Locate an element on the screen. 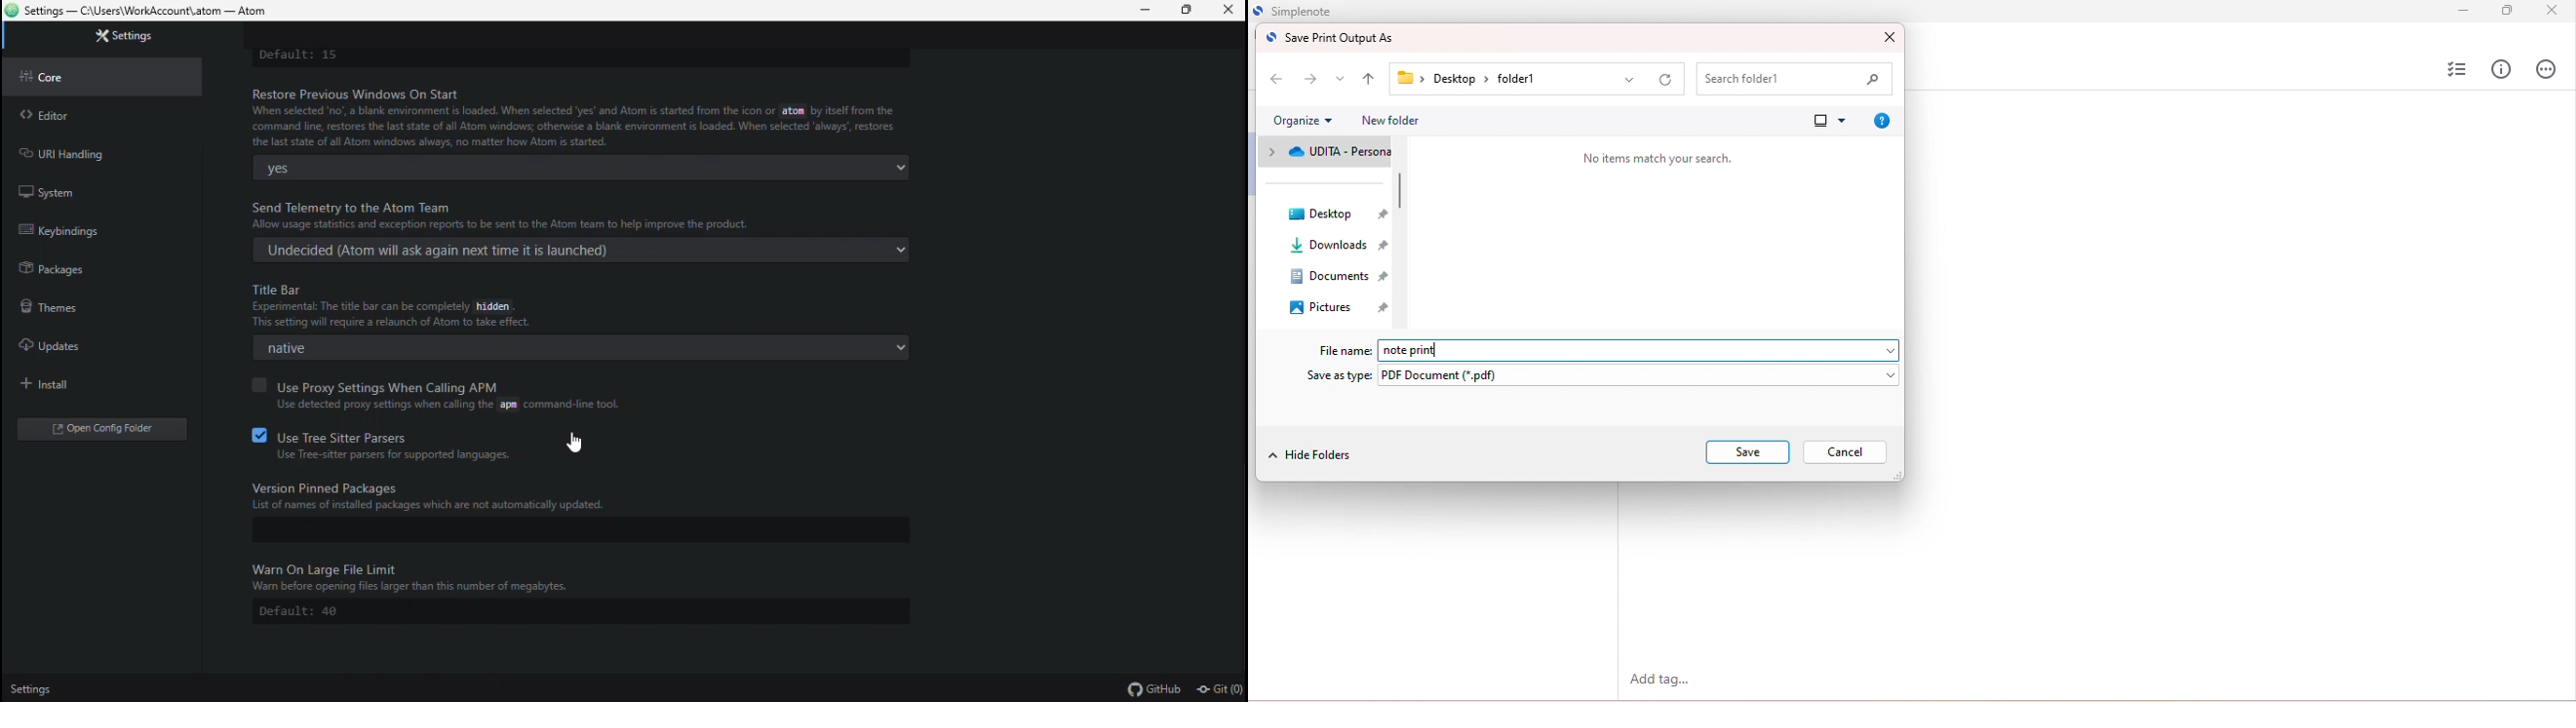  hide folders is located at coordinates (1313, 458).